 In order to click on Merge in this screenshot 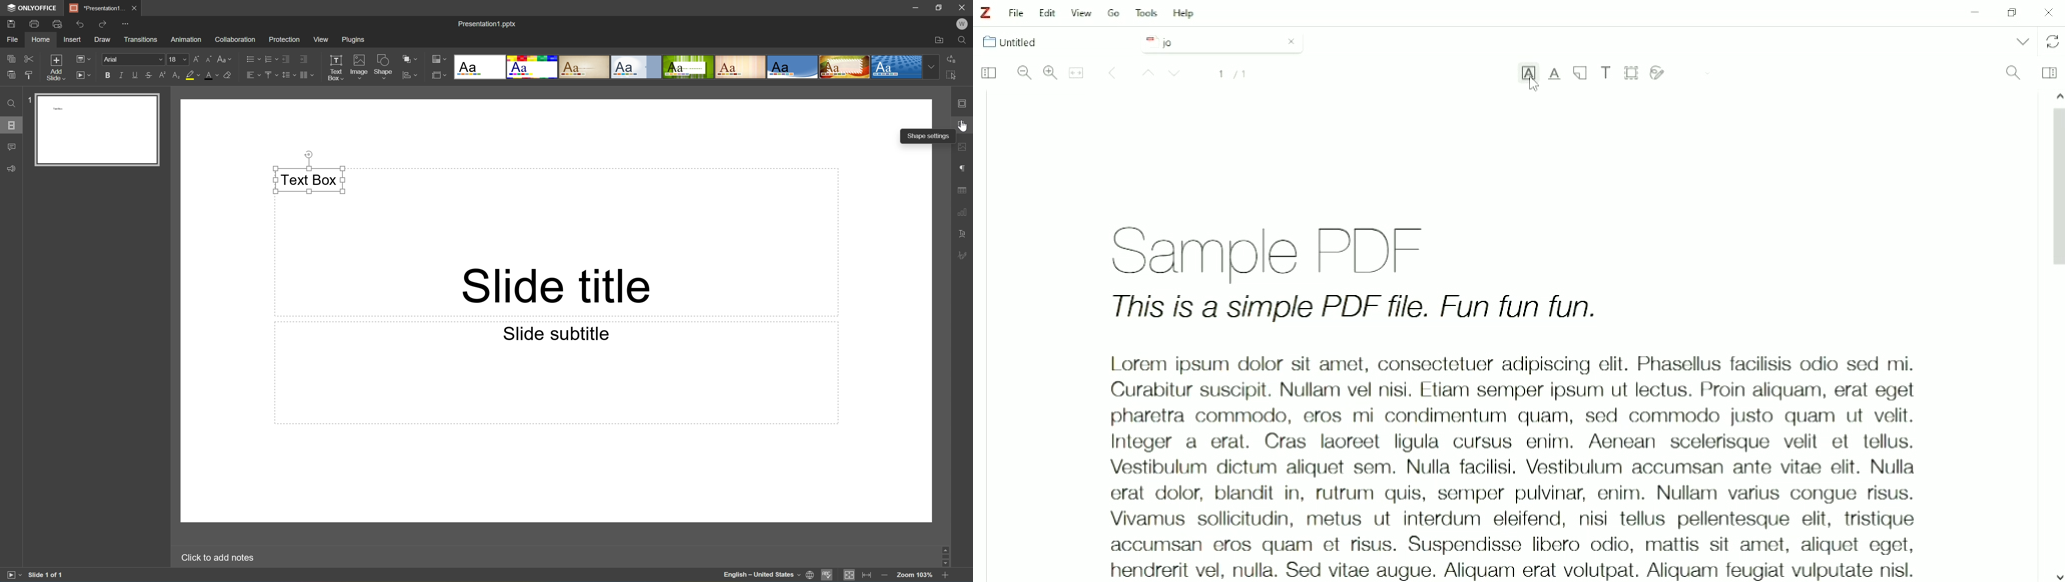, I will do `click(1077, 73)`.